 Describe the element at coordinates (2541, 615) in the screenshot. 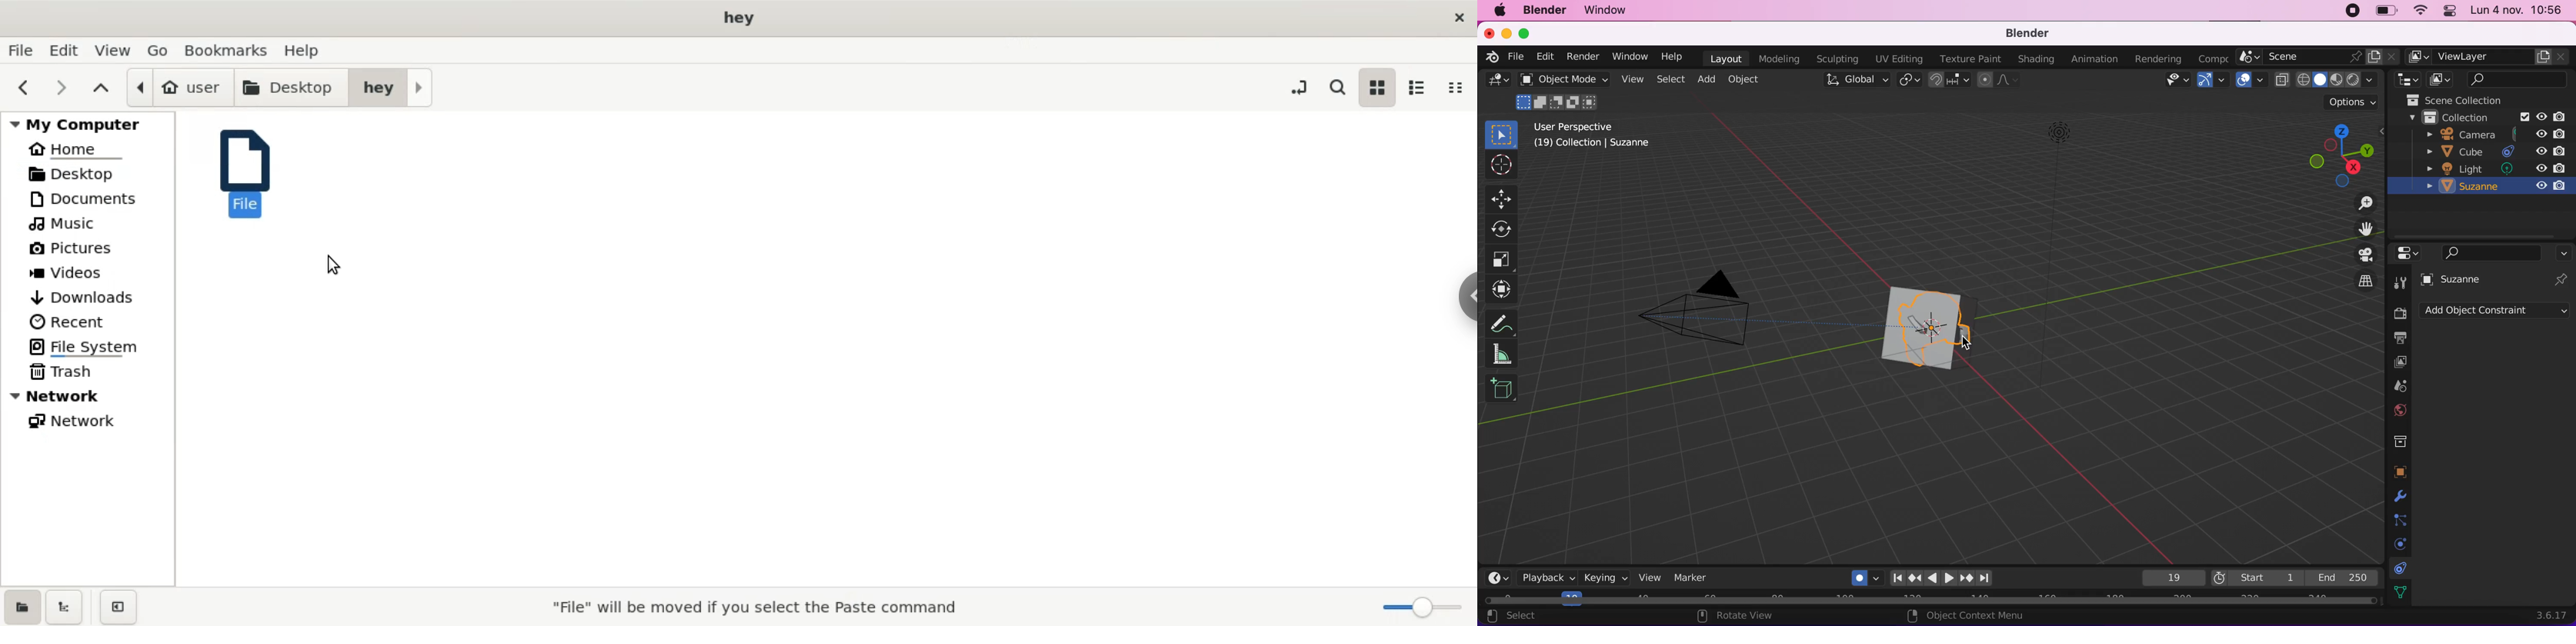

I see `3.6.17` at that location.